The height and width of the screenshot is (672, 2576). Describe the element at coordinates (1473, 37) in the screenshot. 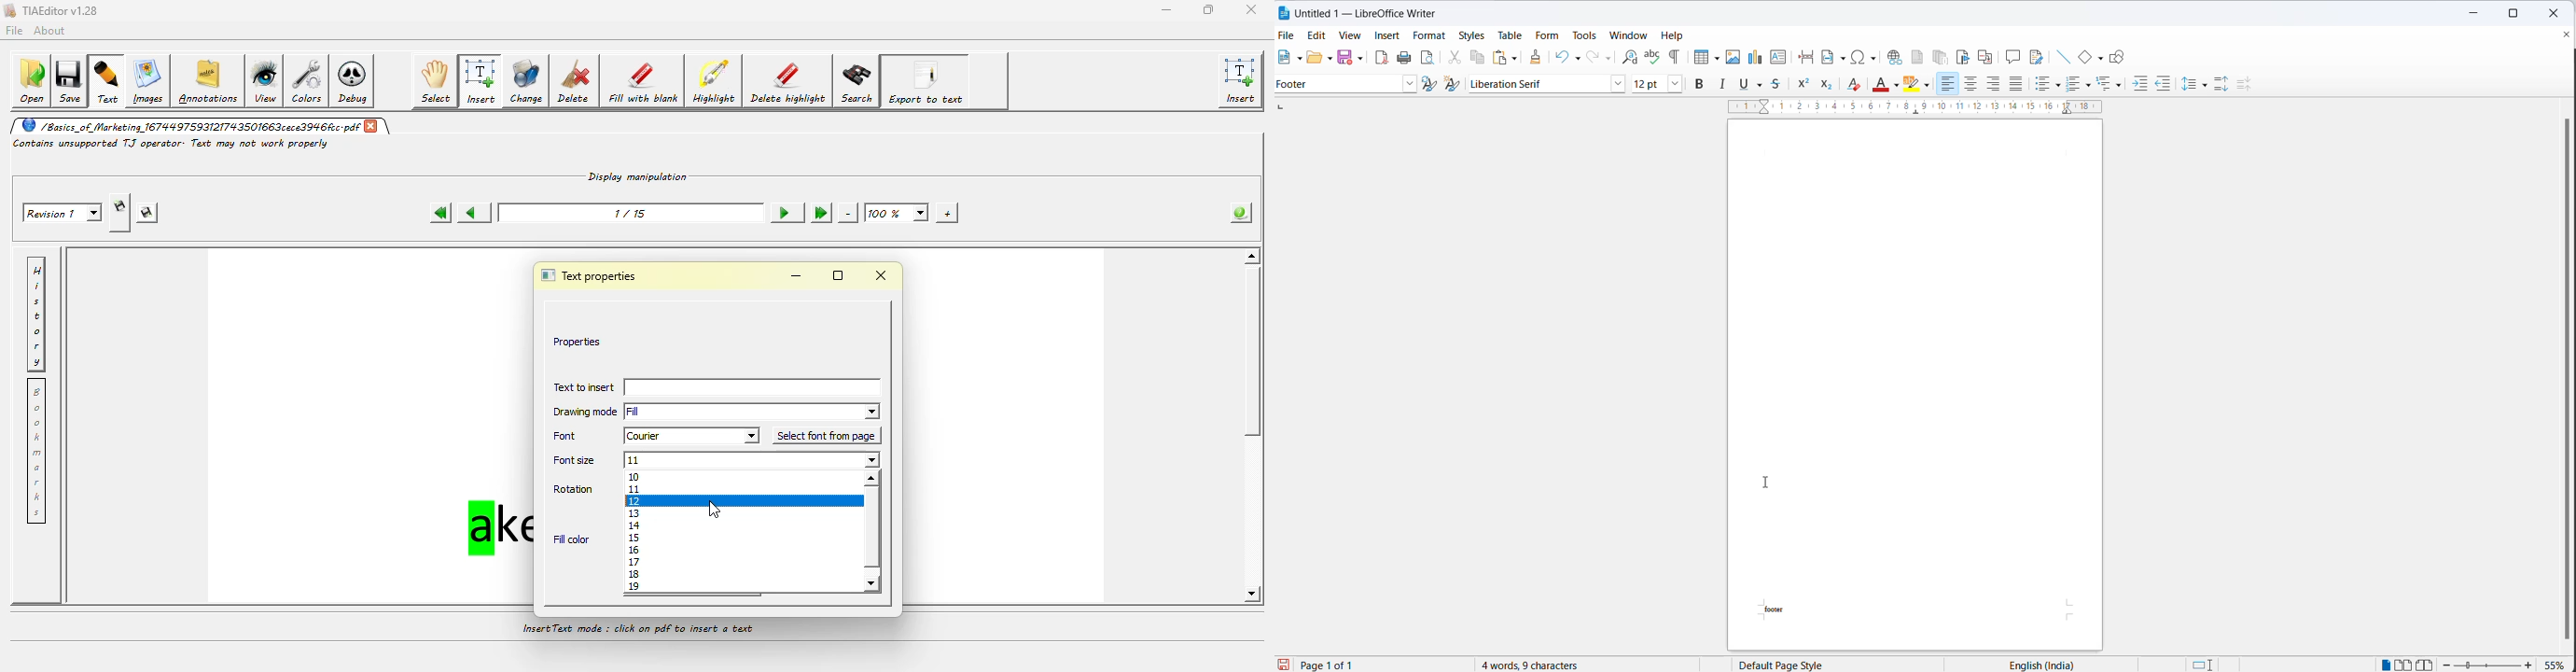

I see `styles` at that location.